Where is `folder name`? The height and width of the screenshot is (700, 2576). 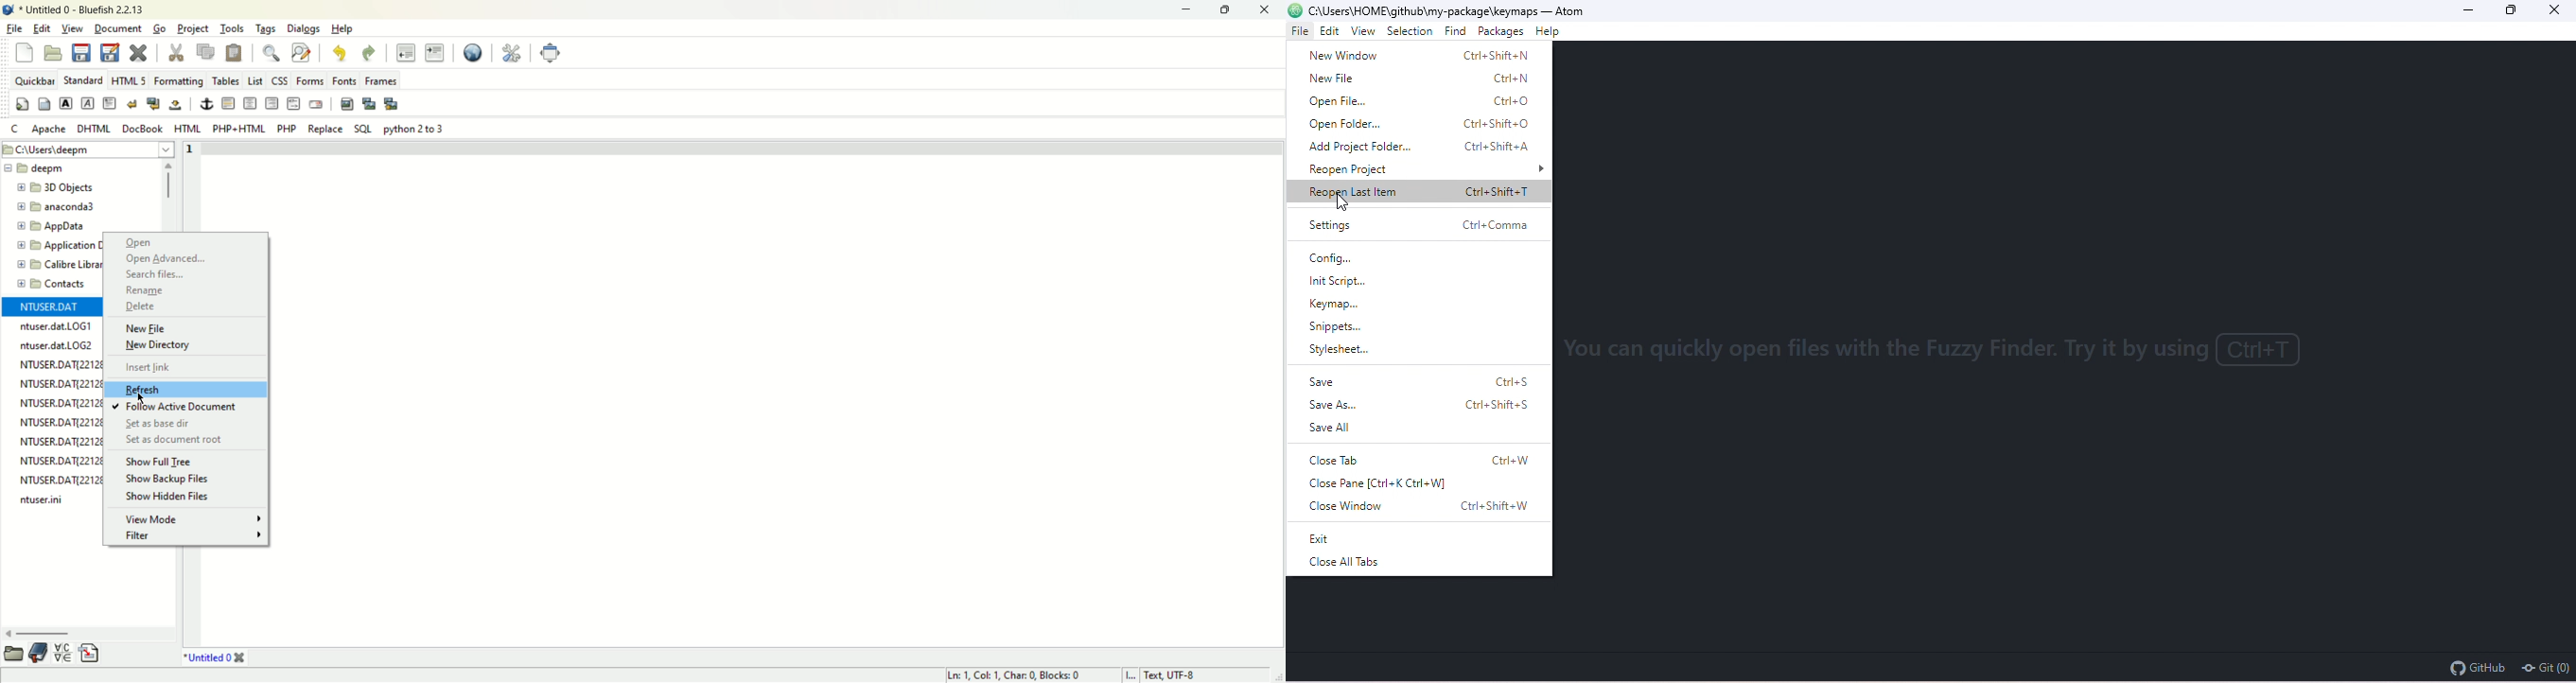 folder name is located at coordinates (54, 245).